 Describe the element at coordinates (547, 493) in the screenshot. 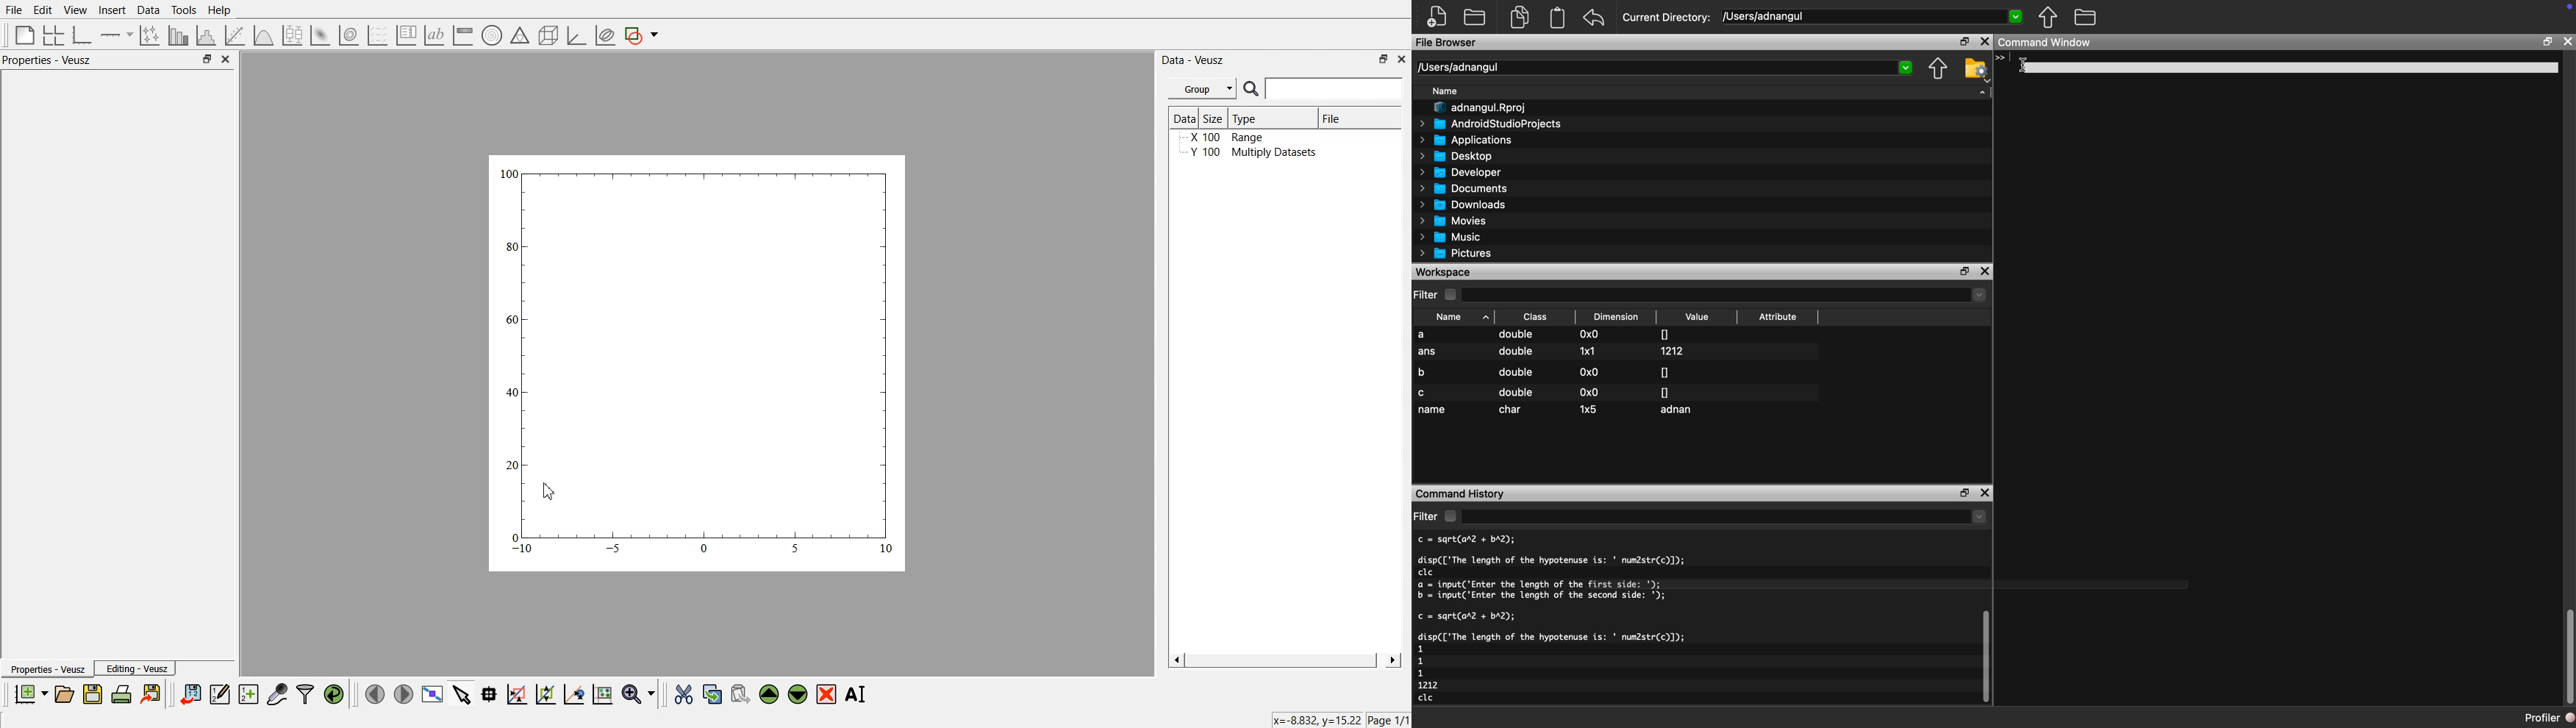

I see `cursor` at that location.